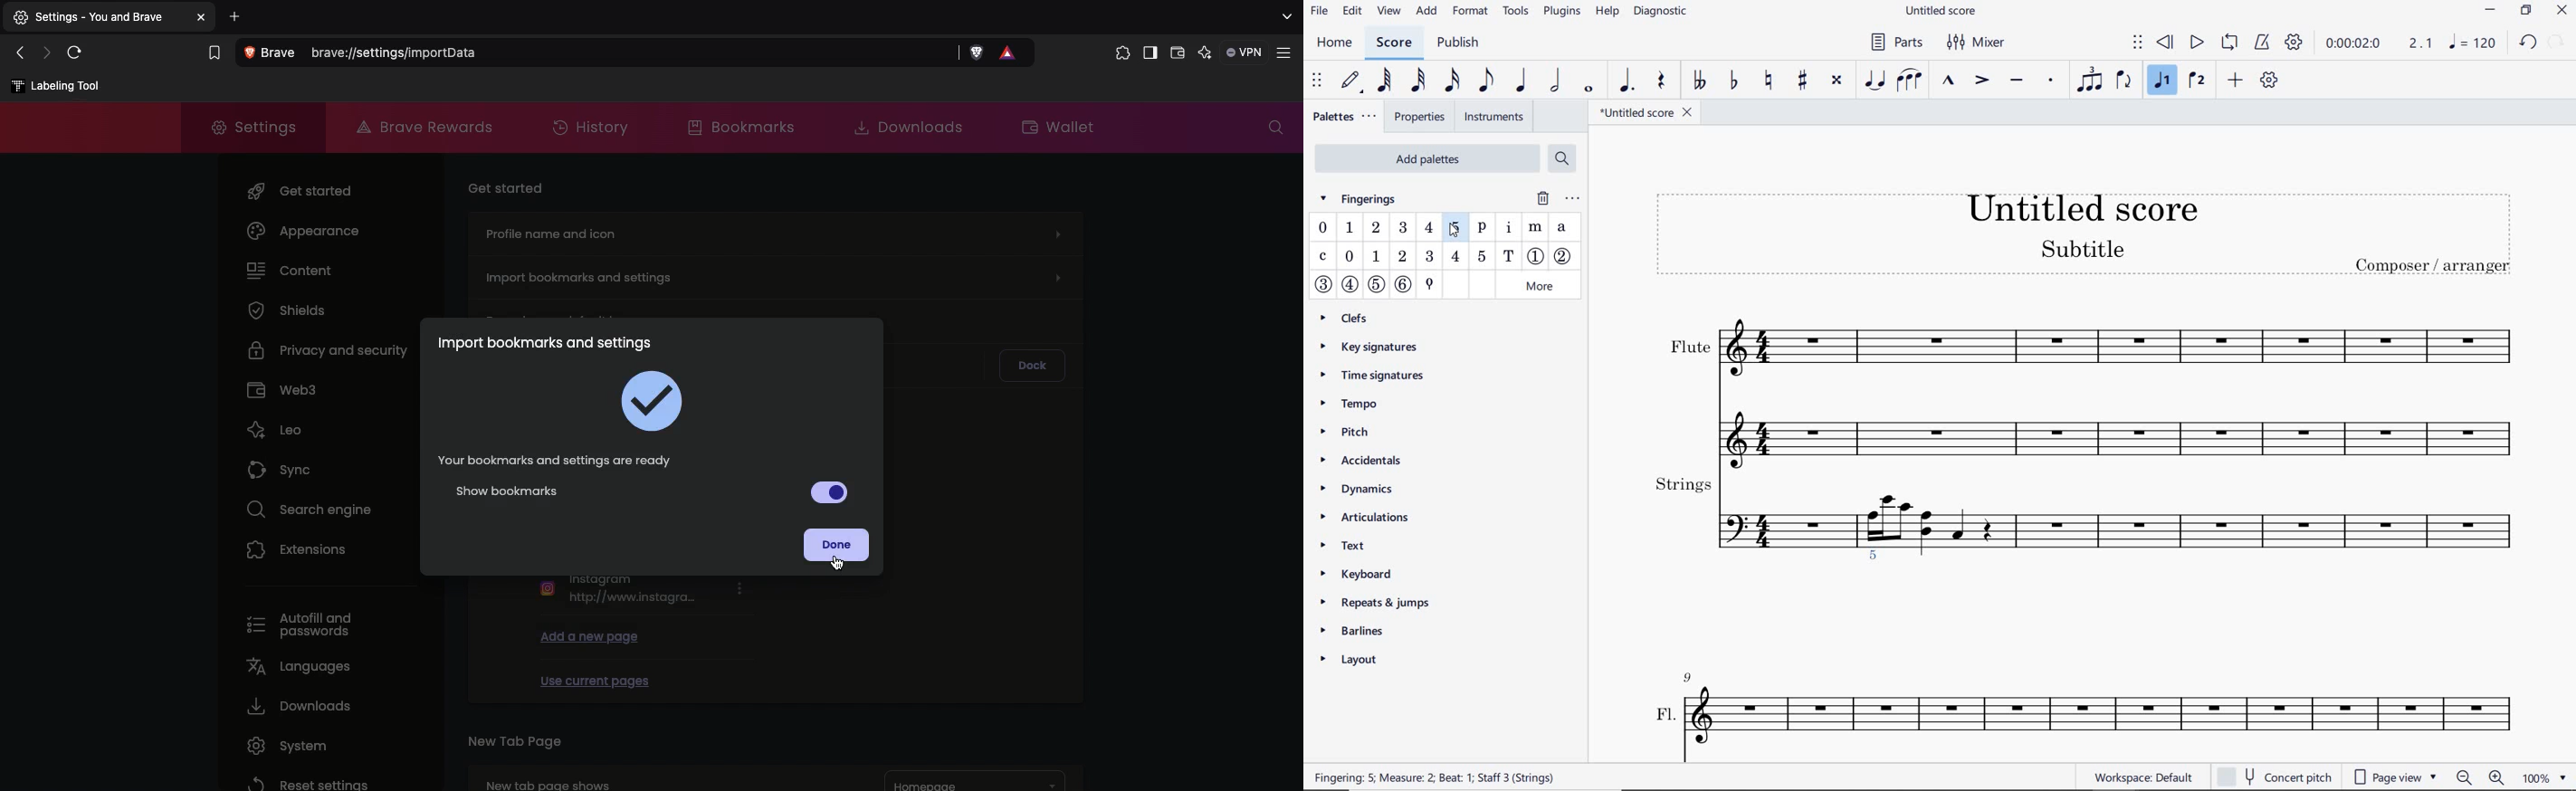 The image size is (2576, 812). Describe the element at coordinates (1119, 53) in the screenshot. I see `Extensions` at that location.